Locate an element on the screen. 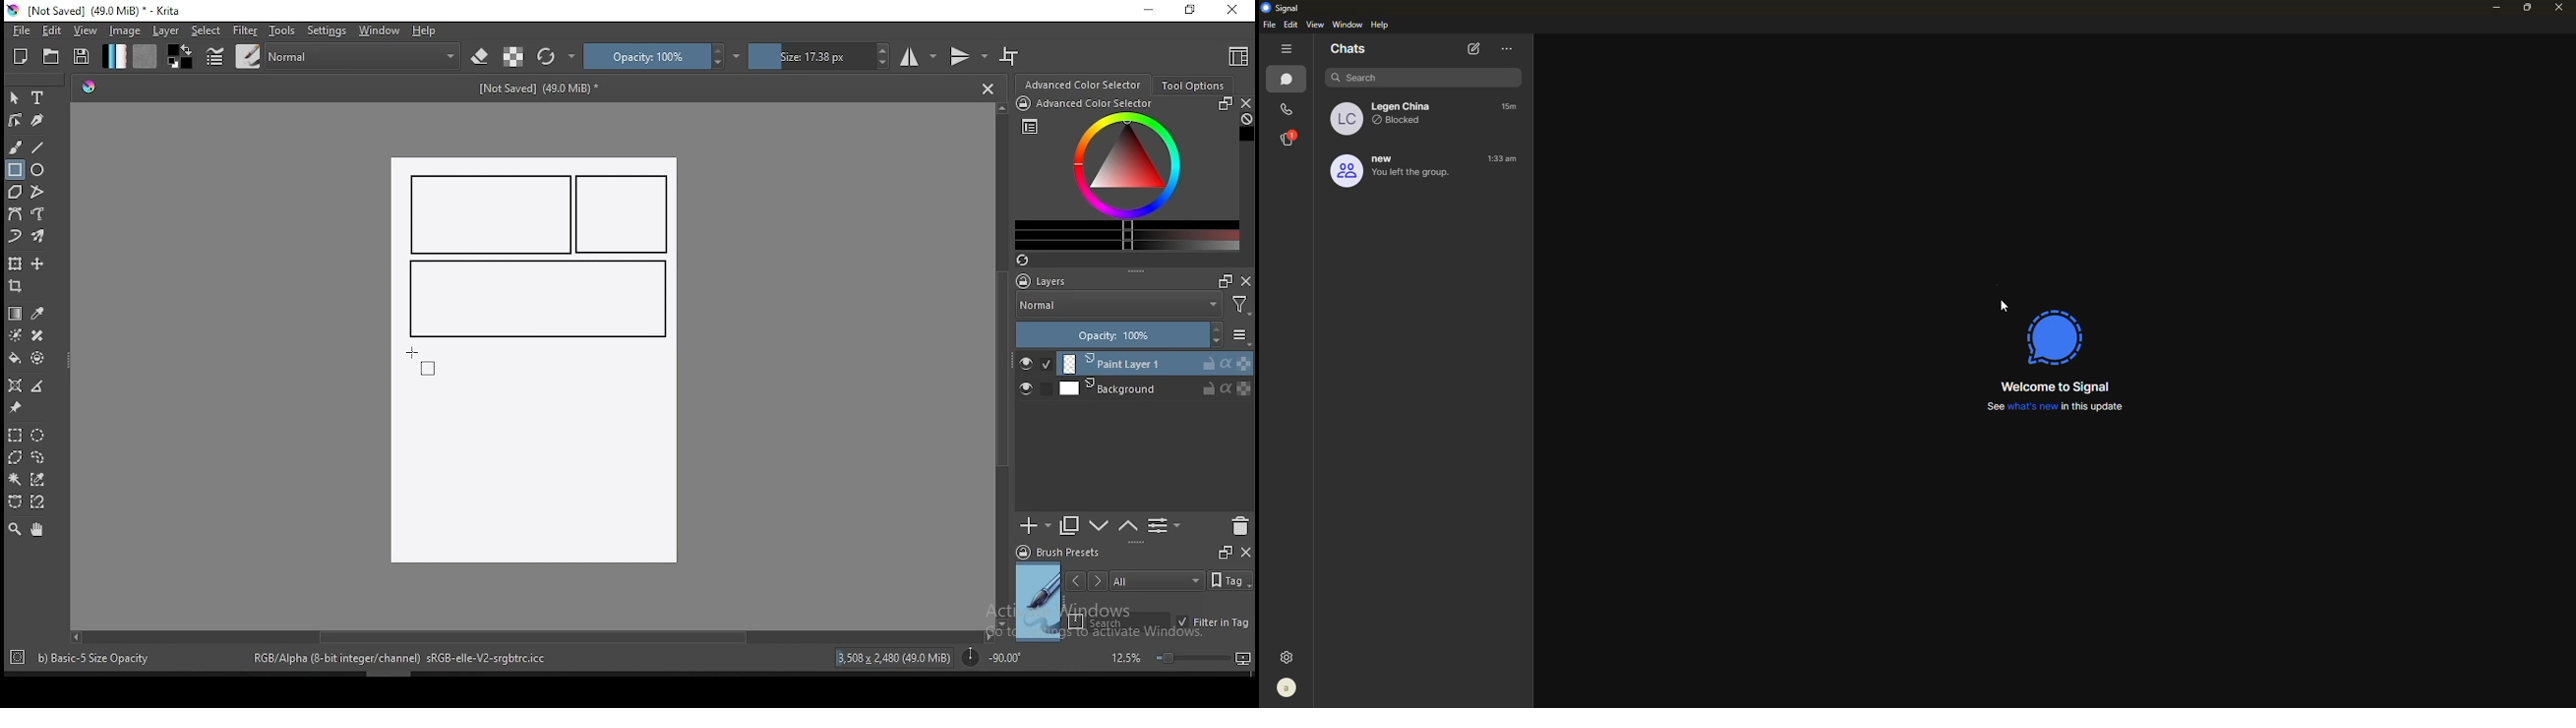 Image resolution: width=2576 pixels, height=728 pixels. Frames is located at coordinates (1225, 552).